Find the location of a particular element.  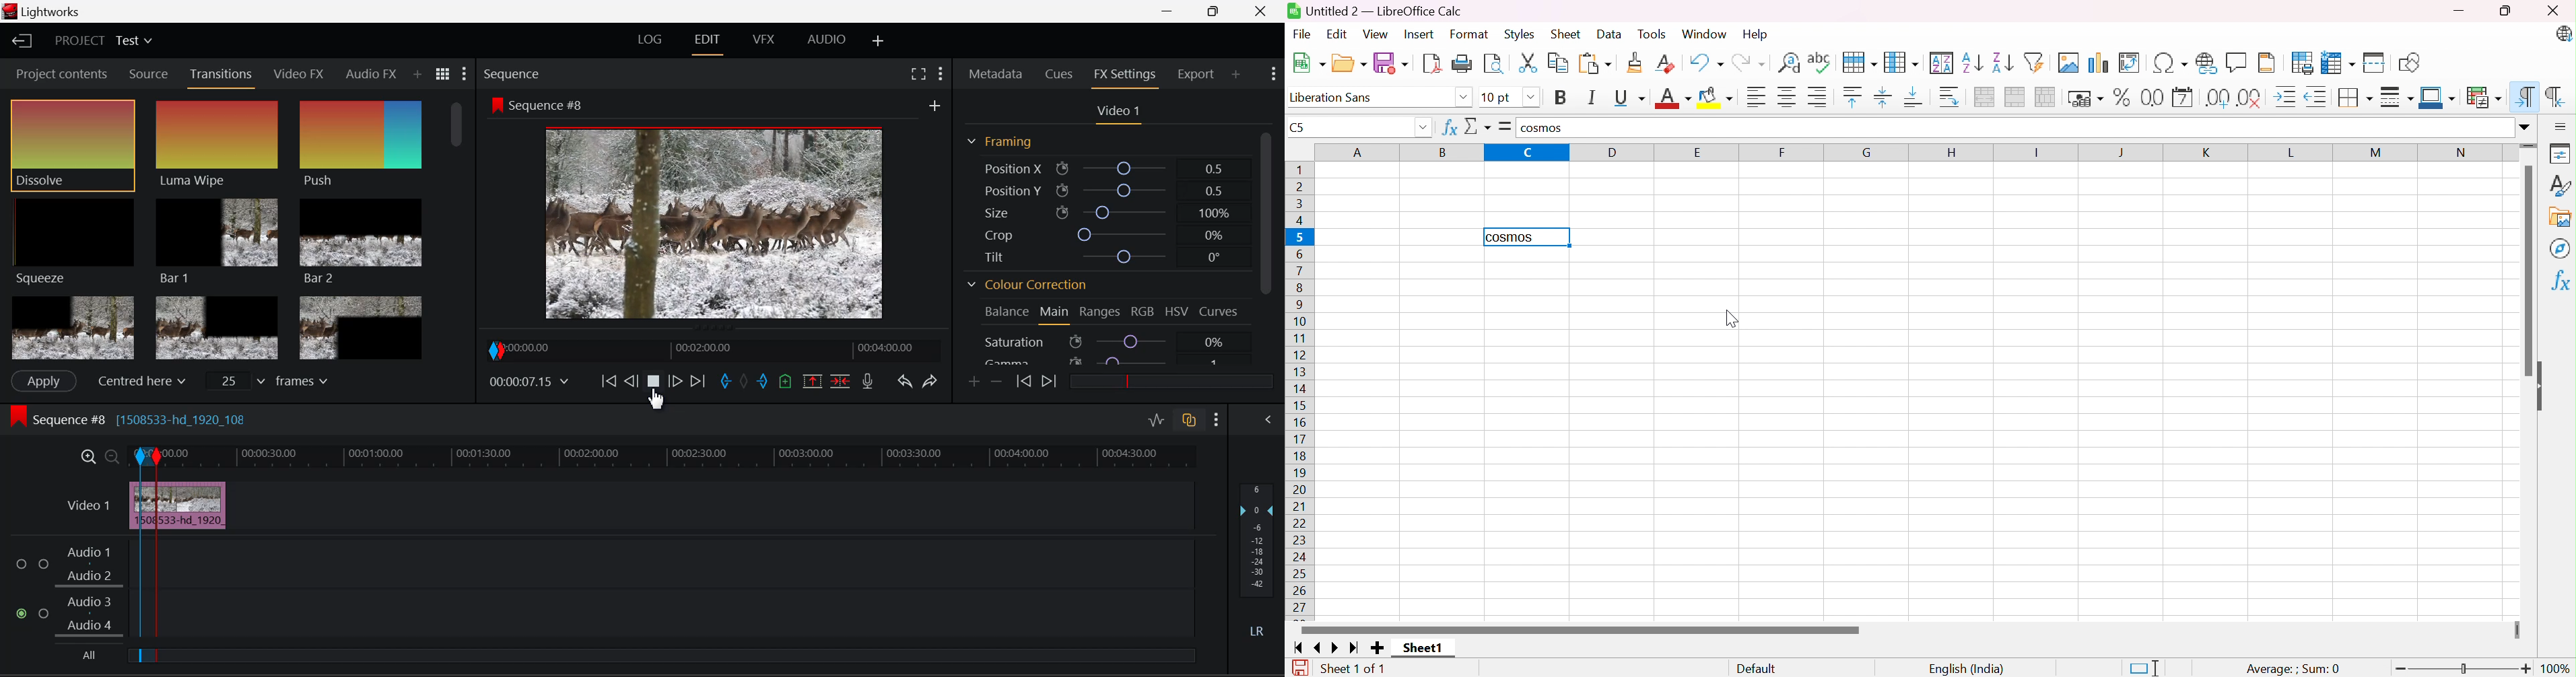

Metadata is located at coordinates (996, 75).